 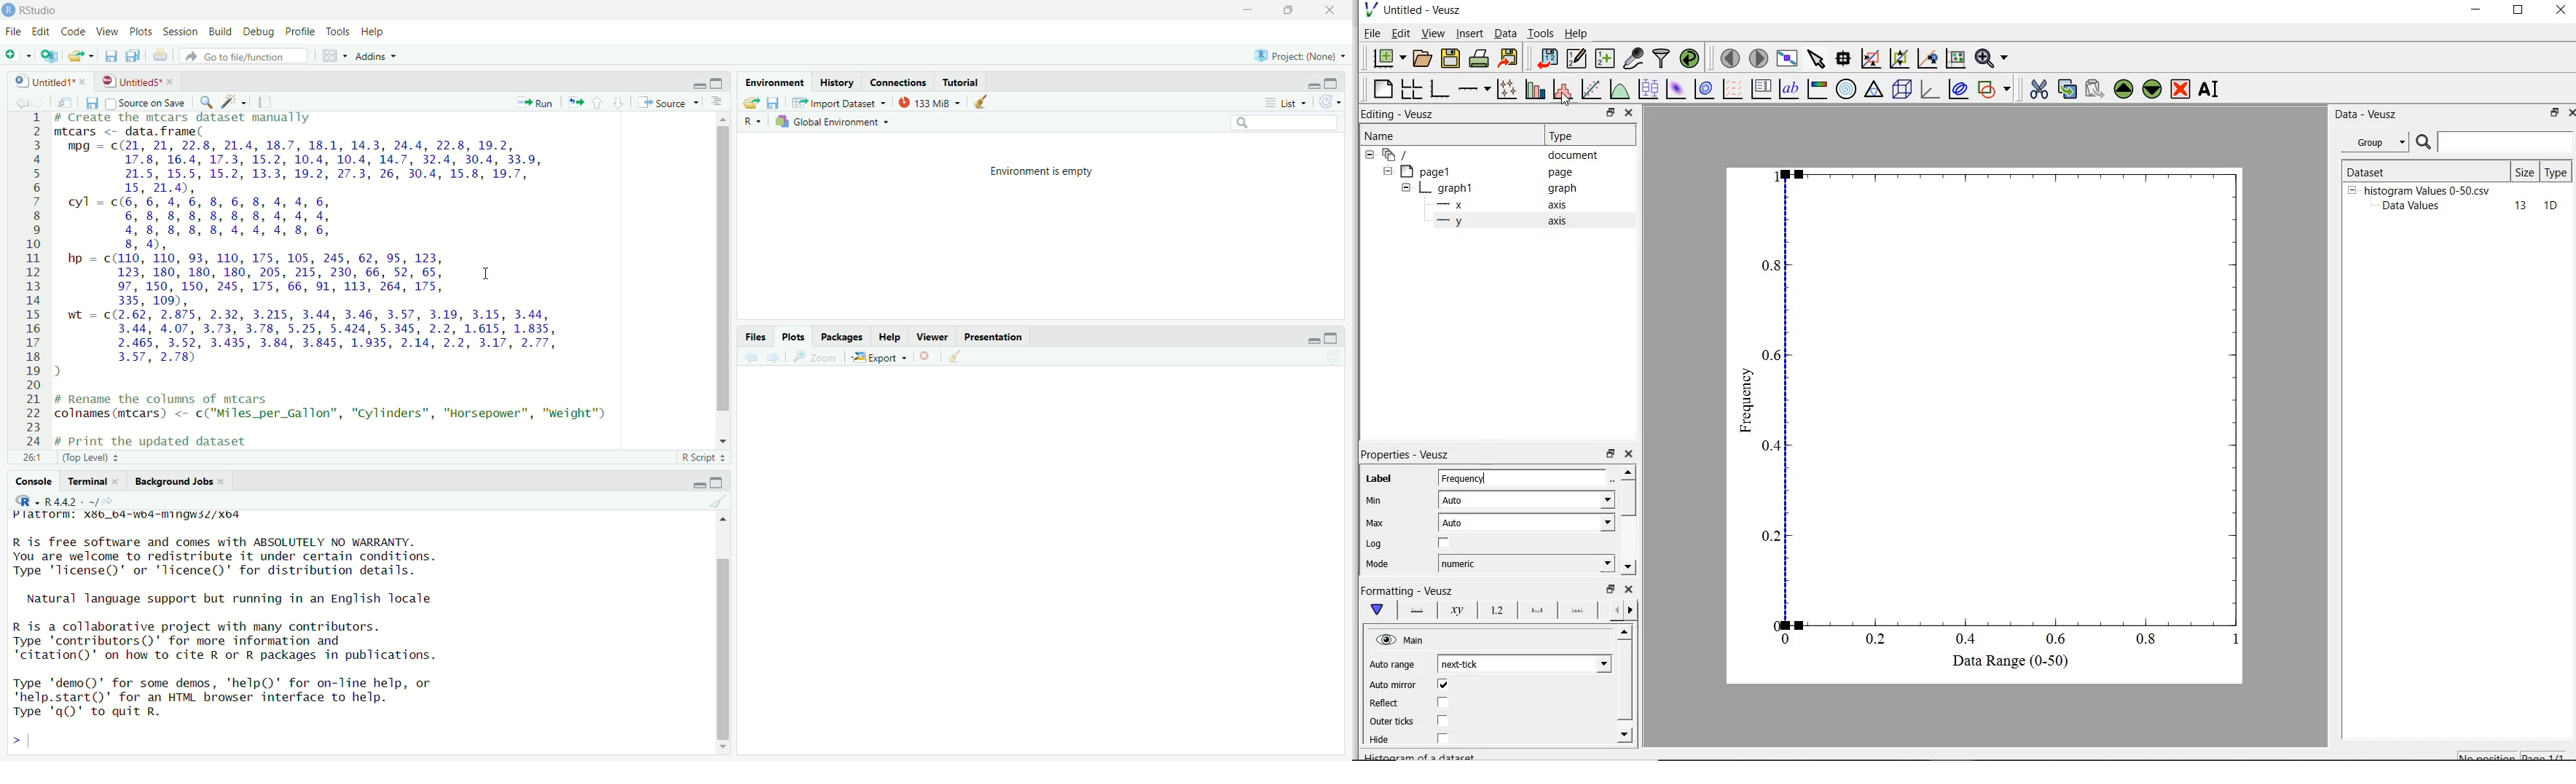 What do you see at coordinates (1443, 685) in the screenshot?
I see `checkbox` at bounding box center [1443, 685].